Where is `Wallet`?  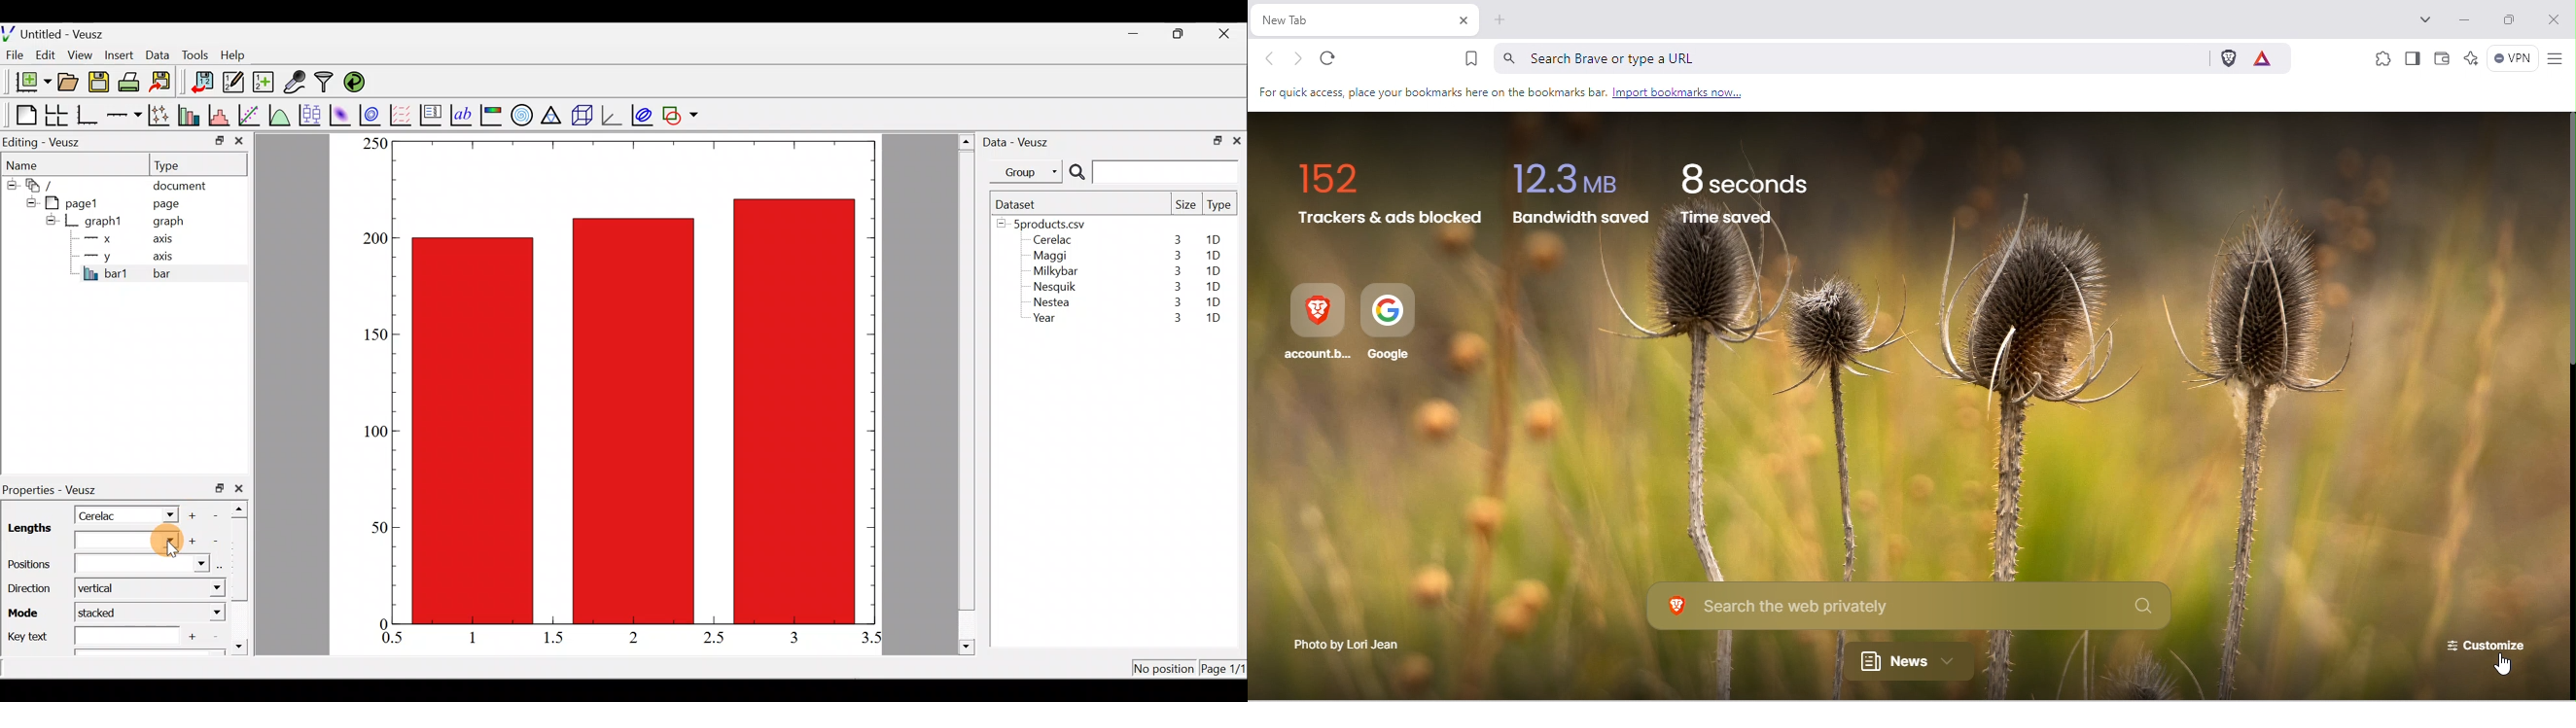 Wallet is located at coordinates (2443, 61).